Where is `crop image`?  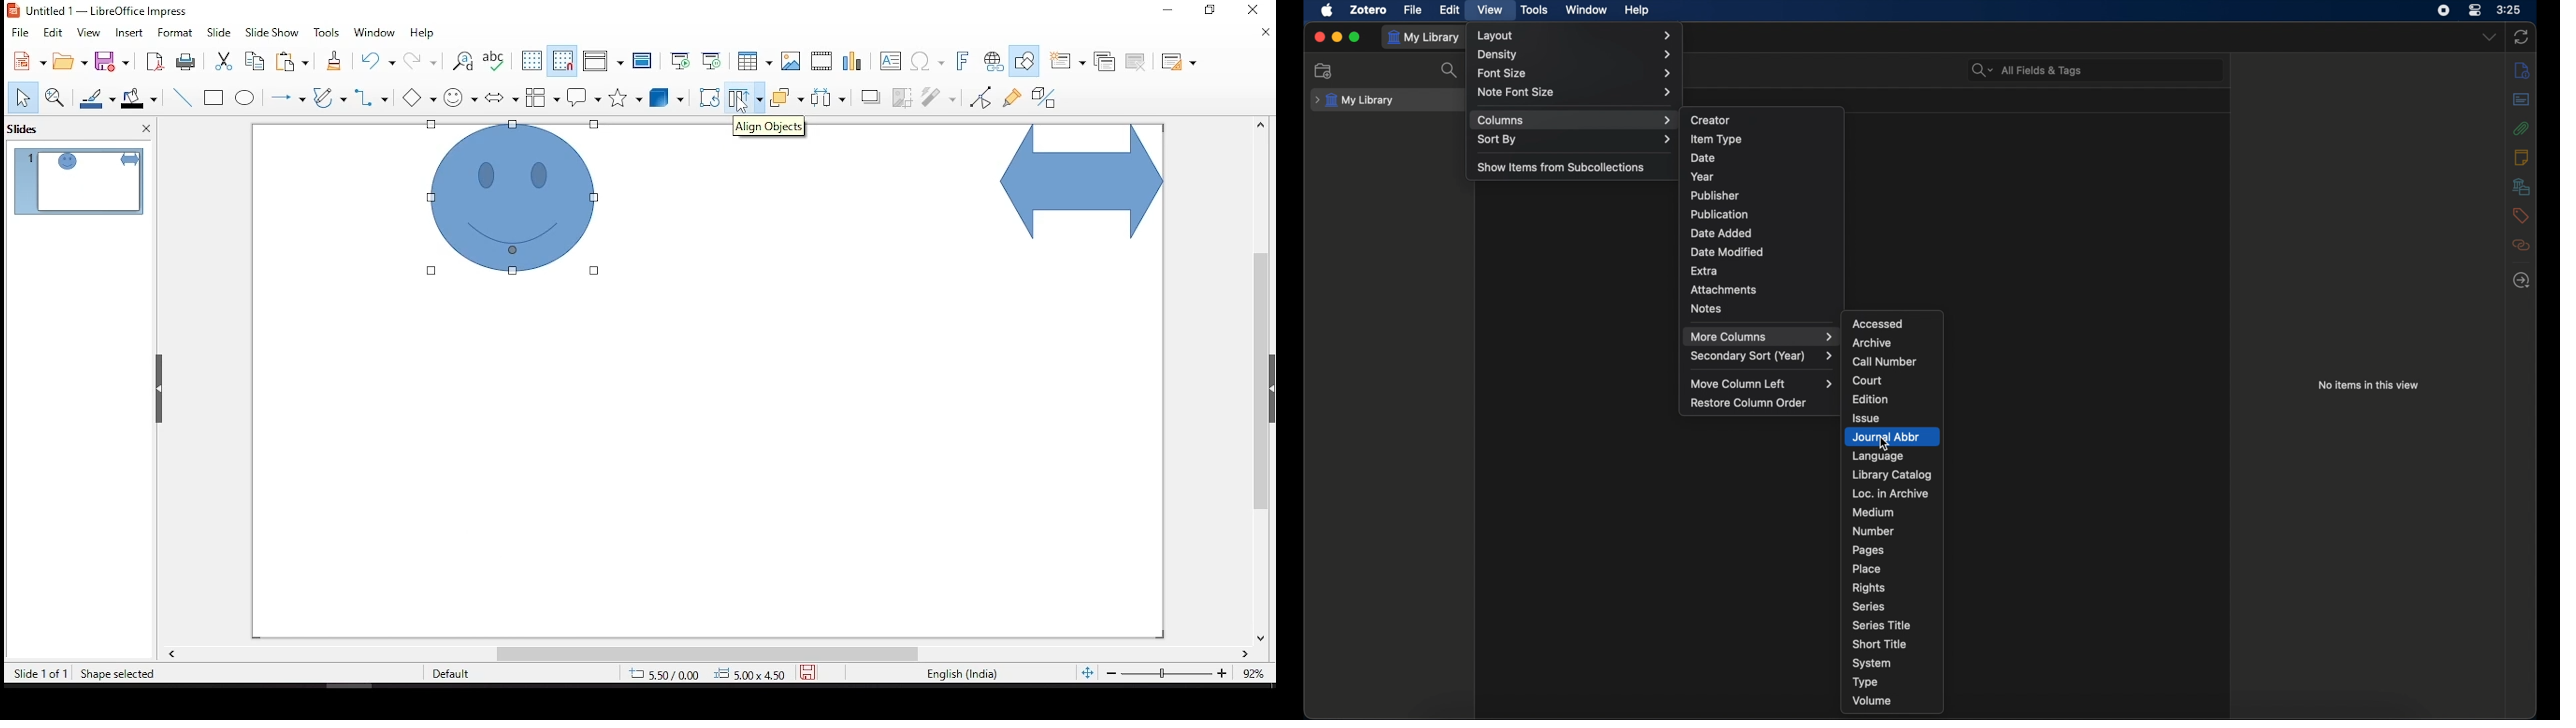
crop image is located at coordinates (903, 95).